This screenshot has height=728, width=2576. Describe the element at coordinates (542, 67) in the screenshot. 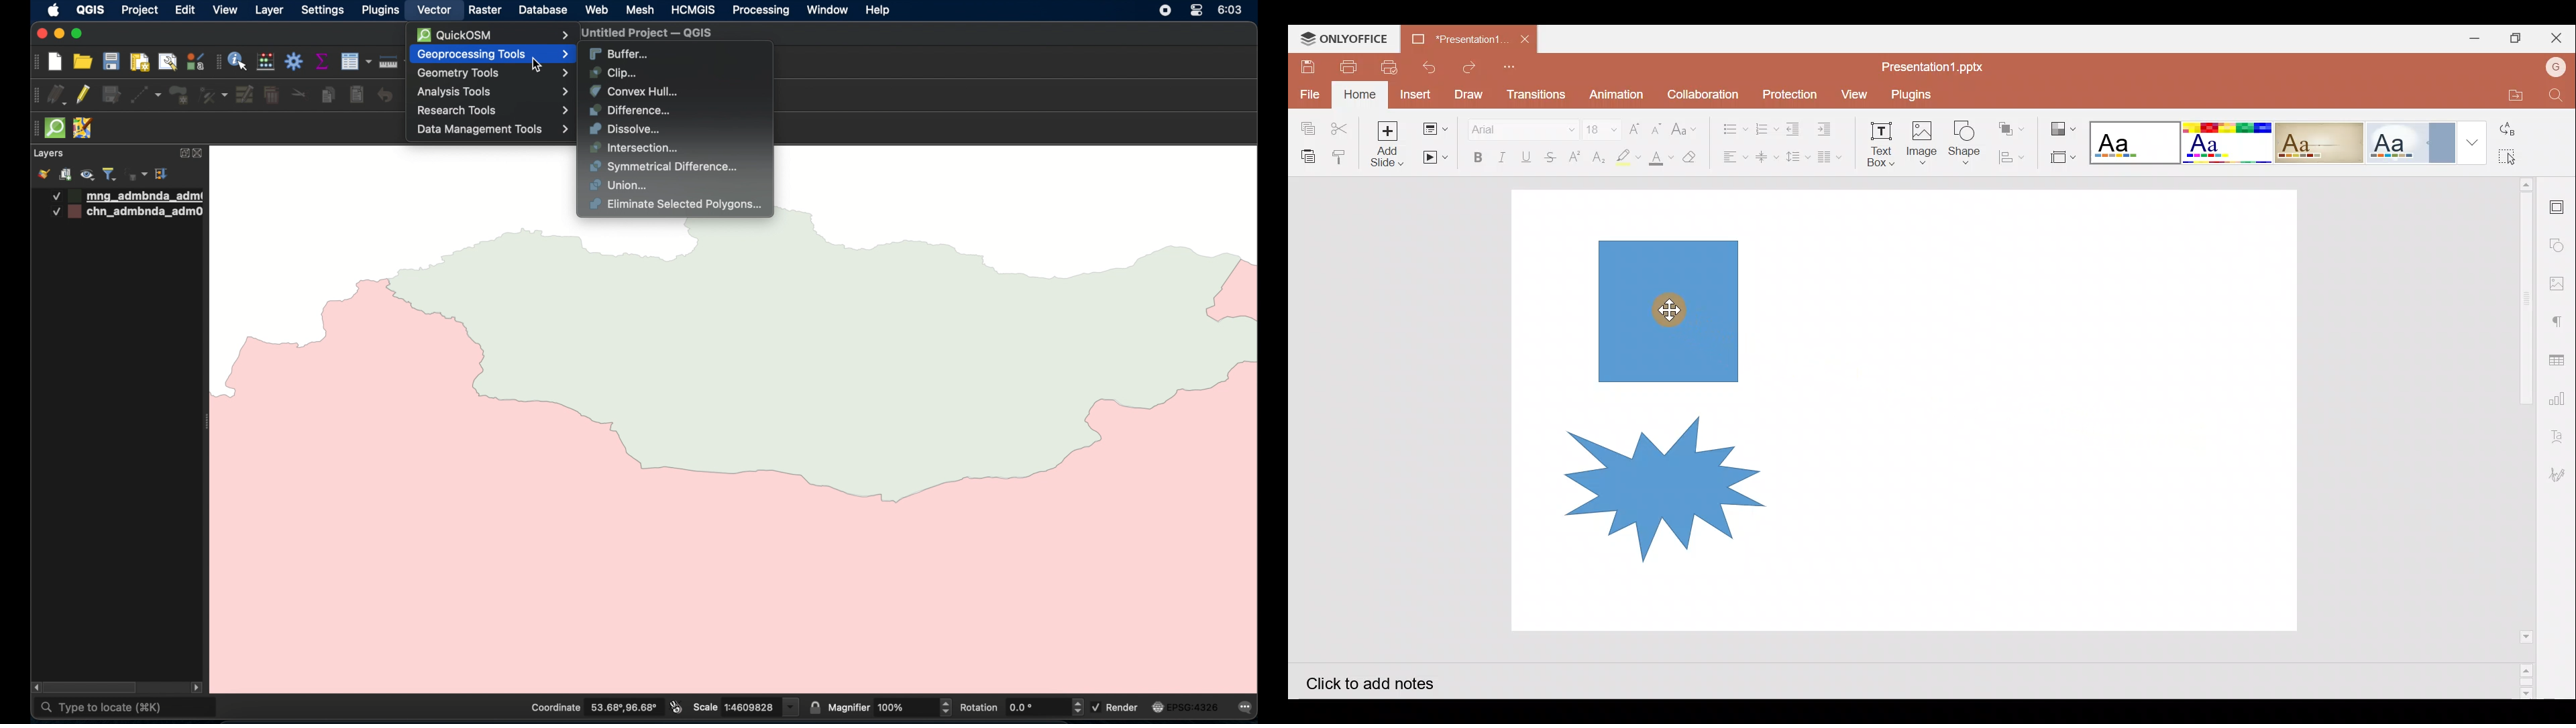

I see `cursor` at that location.